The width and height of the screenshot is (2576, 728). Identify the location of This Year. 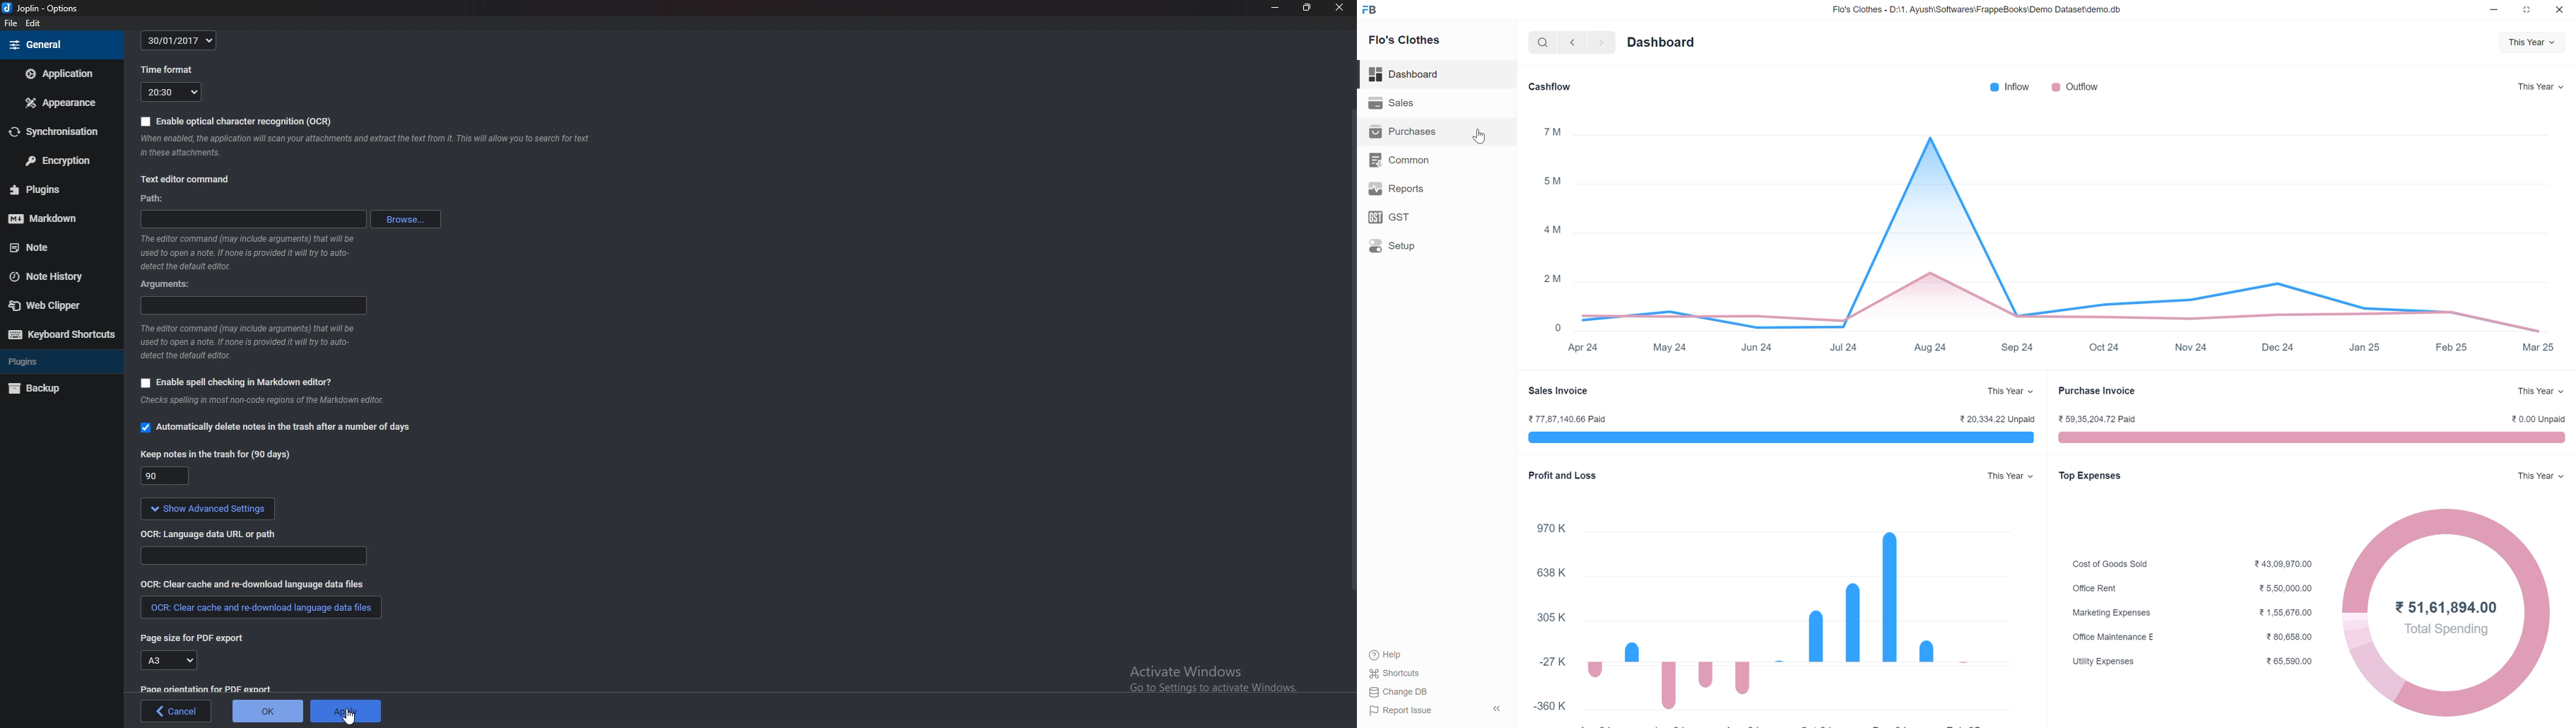
(2013, 391).